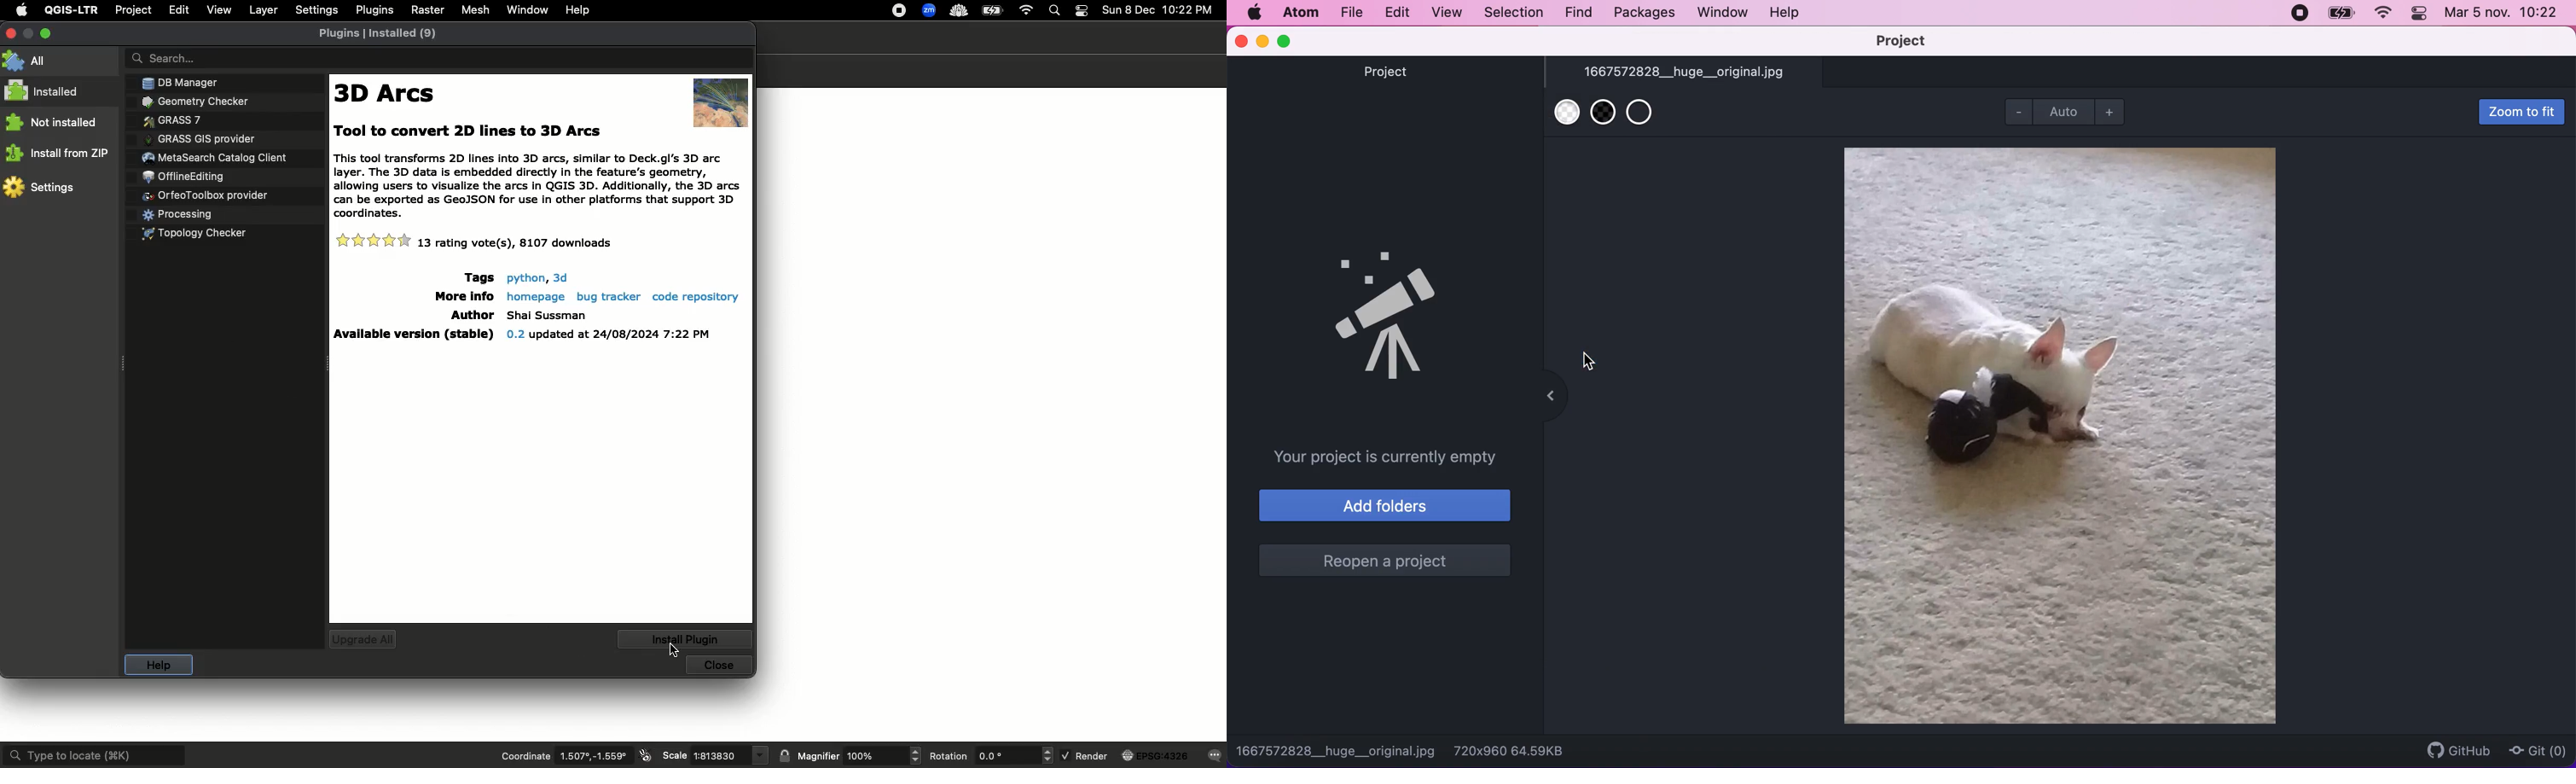 Image resolution: width=2576 pixels, height=784 pixels. Describe the element at coordinates (957, 10) in the screenshot. I see `Extension` at that location.